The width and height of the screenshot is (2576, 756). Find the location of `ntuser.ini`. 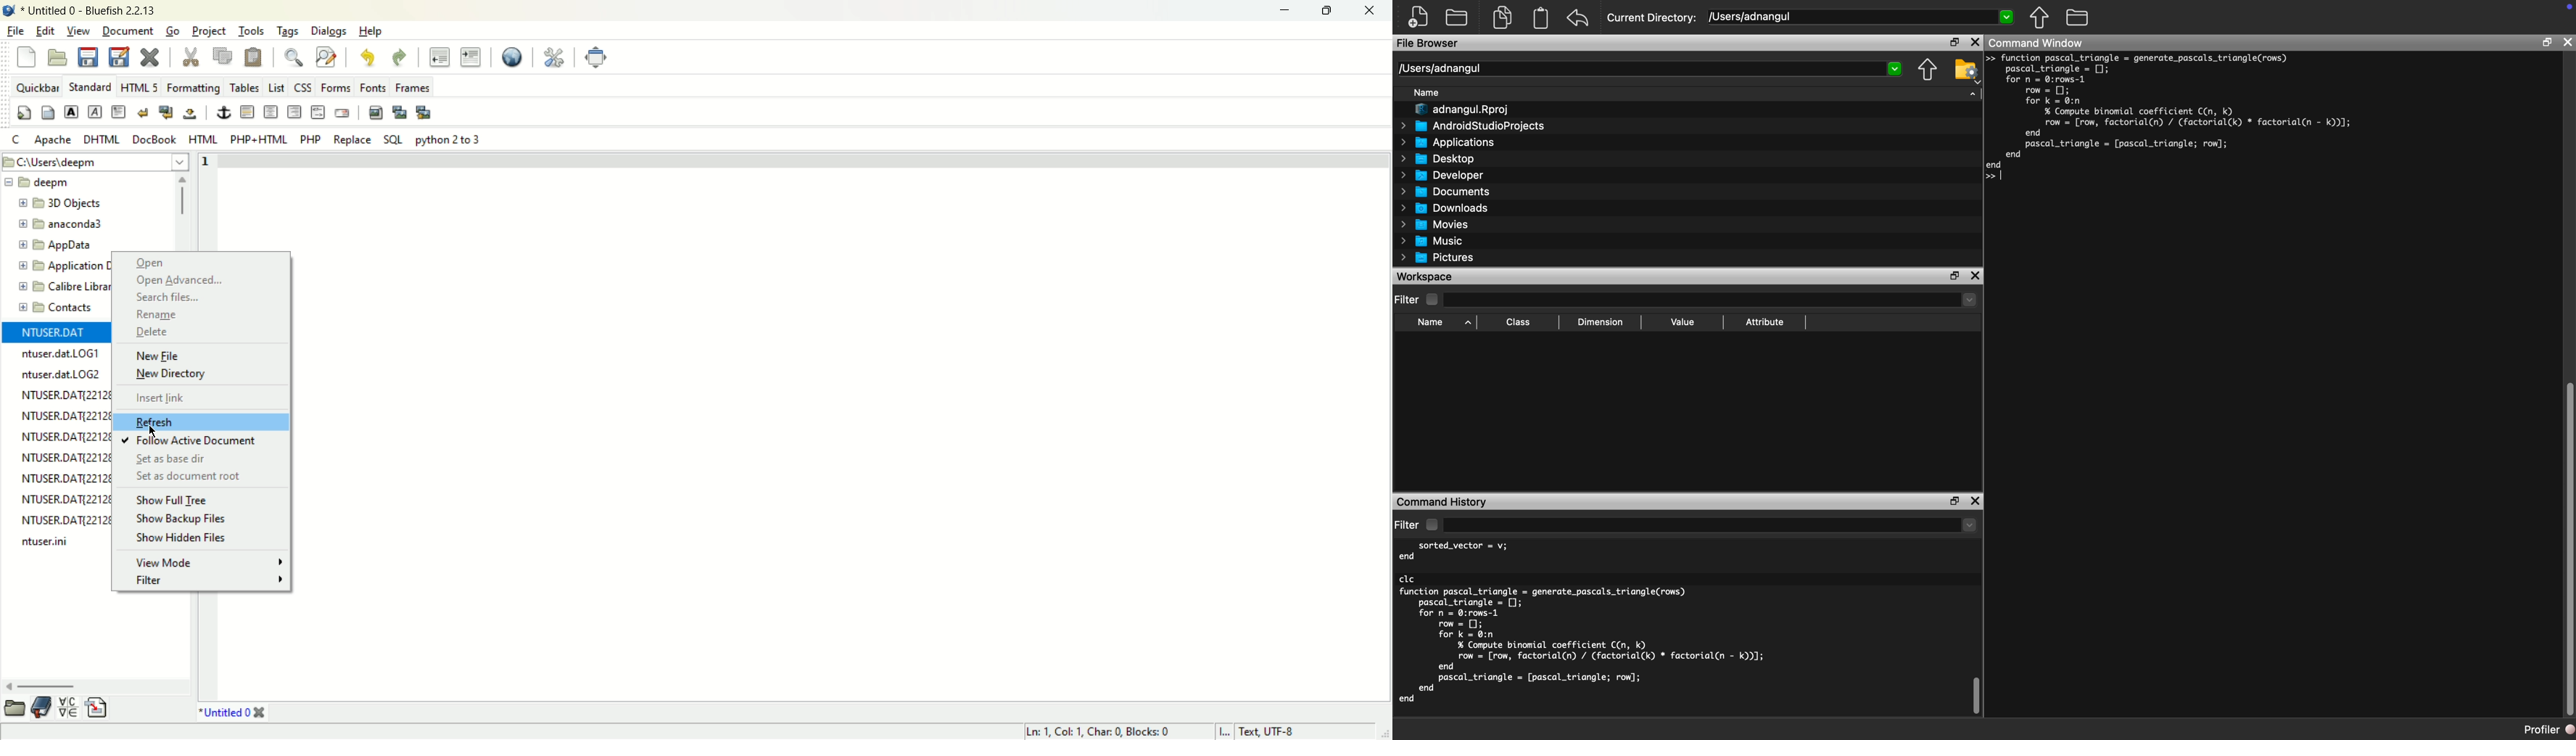

ntuser.ini is located at coordinates (49, 543).